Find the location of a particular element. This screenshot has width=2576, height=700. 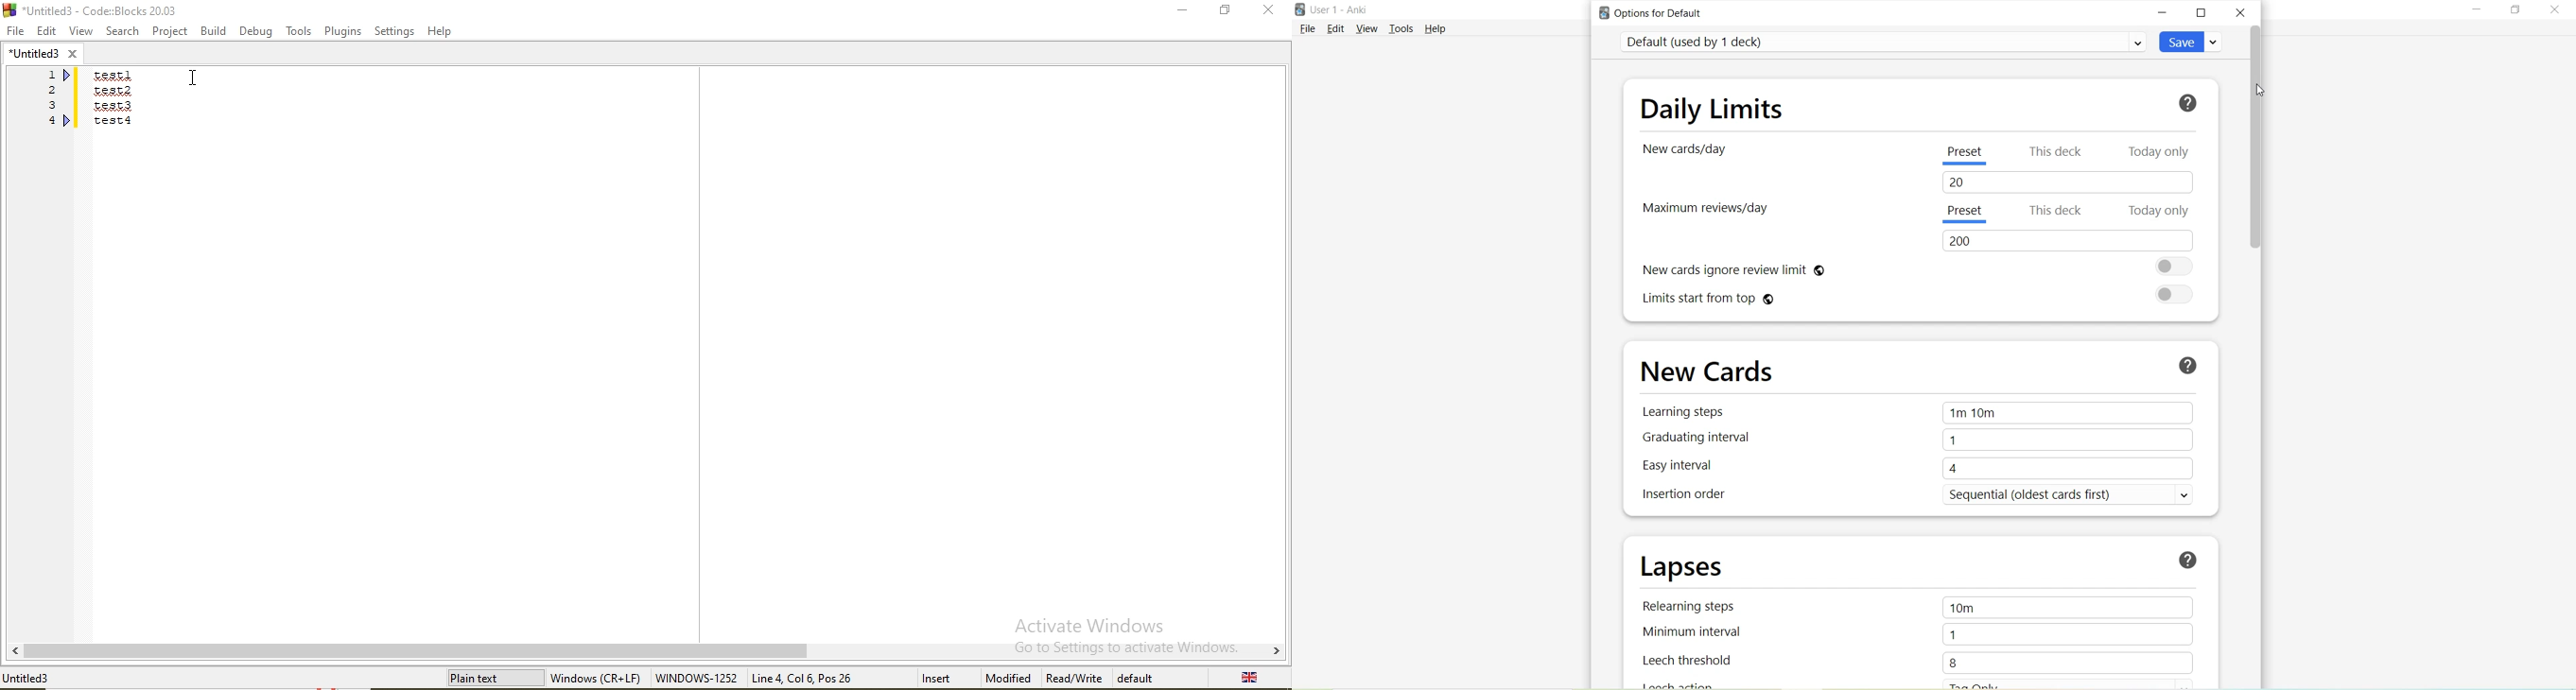

New cards/day is located at coordinates (1688, 151).